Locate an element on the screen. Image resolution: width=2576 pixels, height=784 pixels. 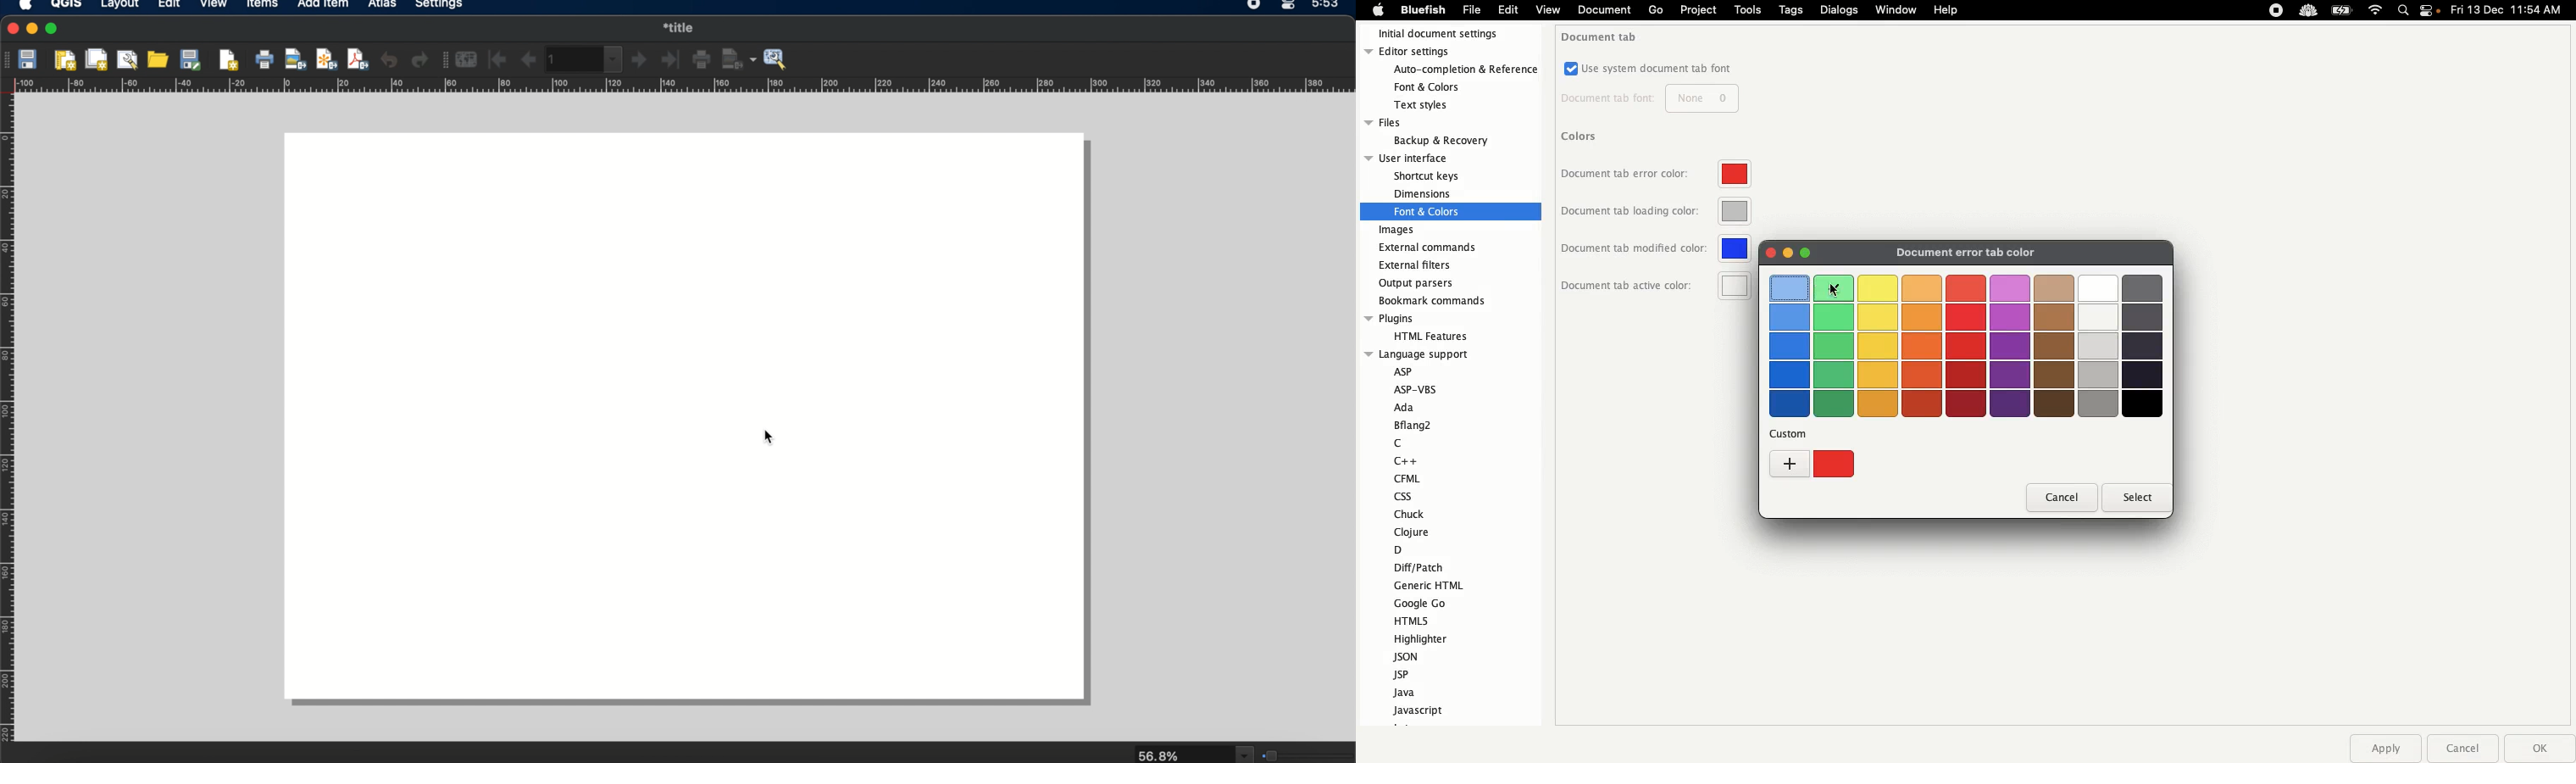
Cancel is located at coordinates (2062, 498).